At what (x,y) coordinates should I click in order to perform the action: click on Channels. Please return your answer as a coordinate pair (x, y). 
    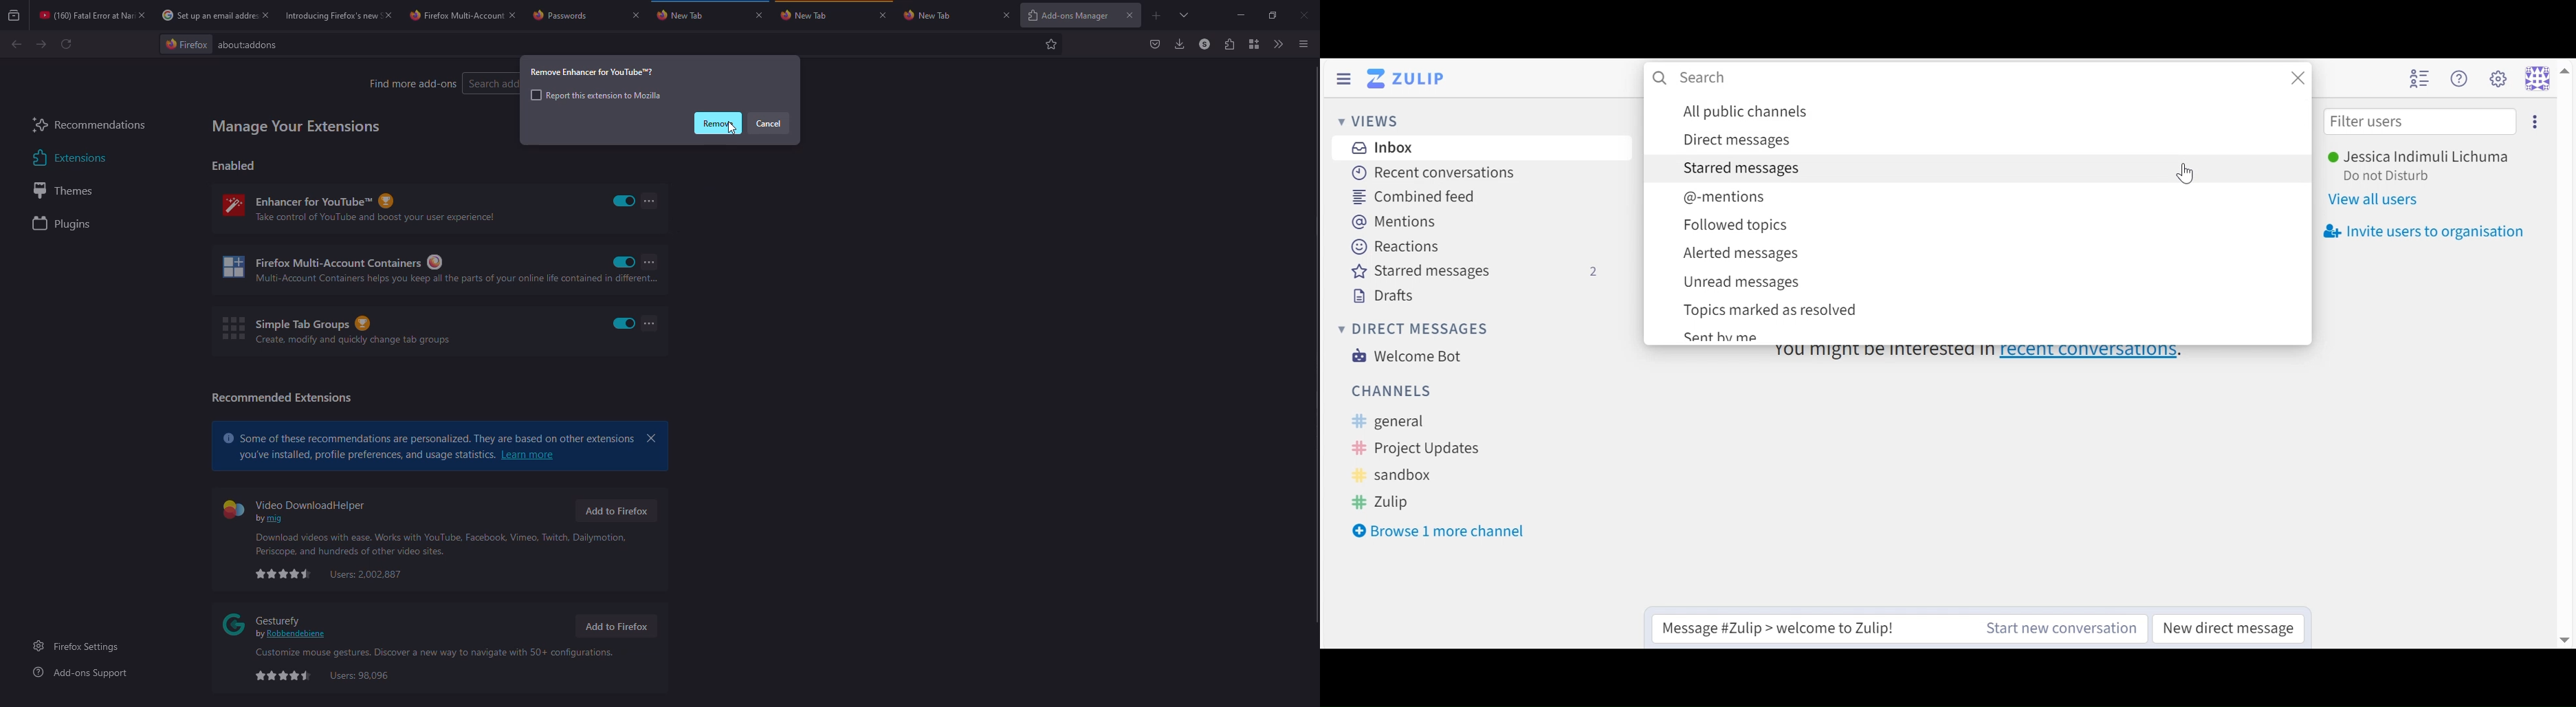
    Looking at the image, I should click on (1391, 391).